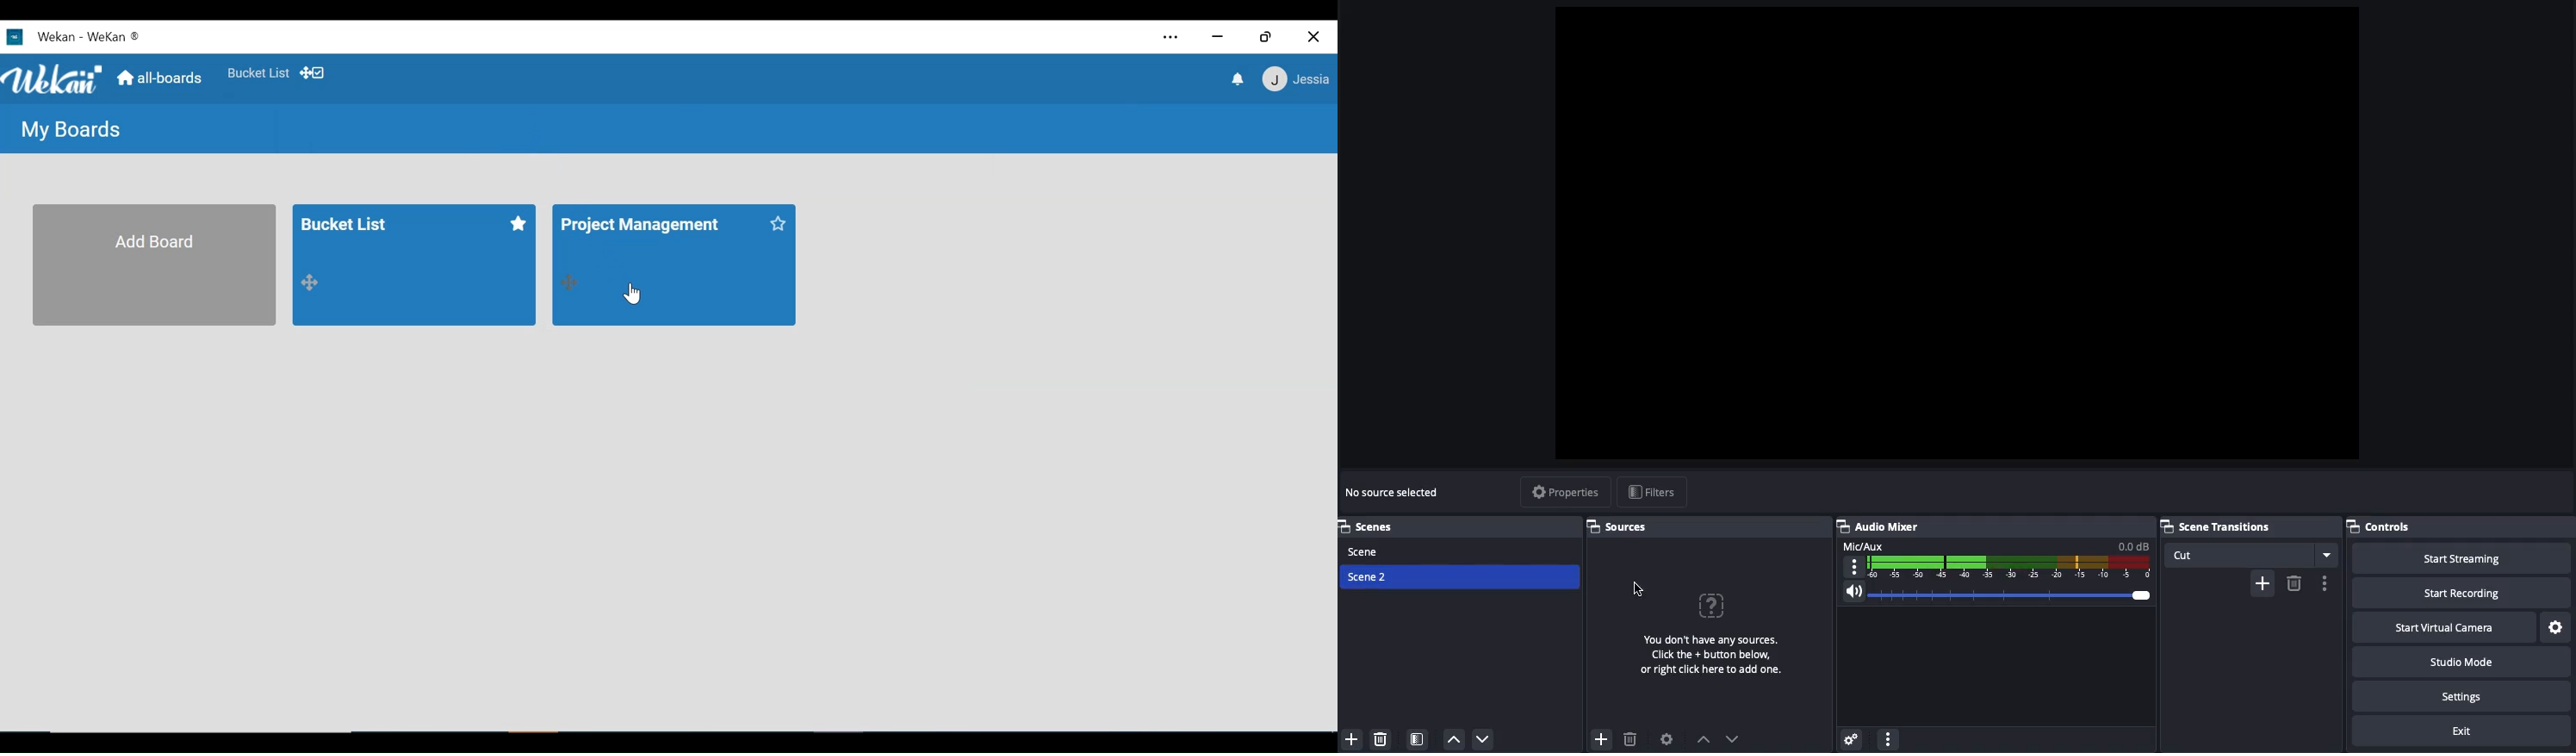 The width and height of the screenshot is (2576, 756). I want to click on Mic aux, so click(1997, 558).